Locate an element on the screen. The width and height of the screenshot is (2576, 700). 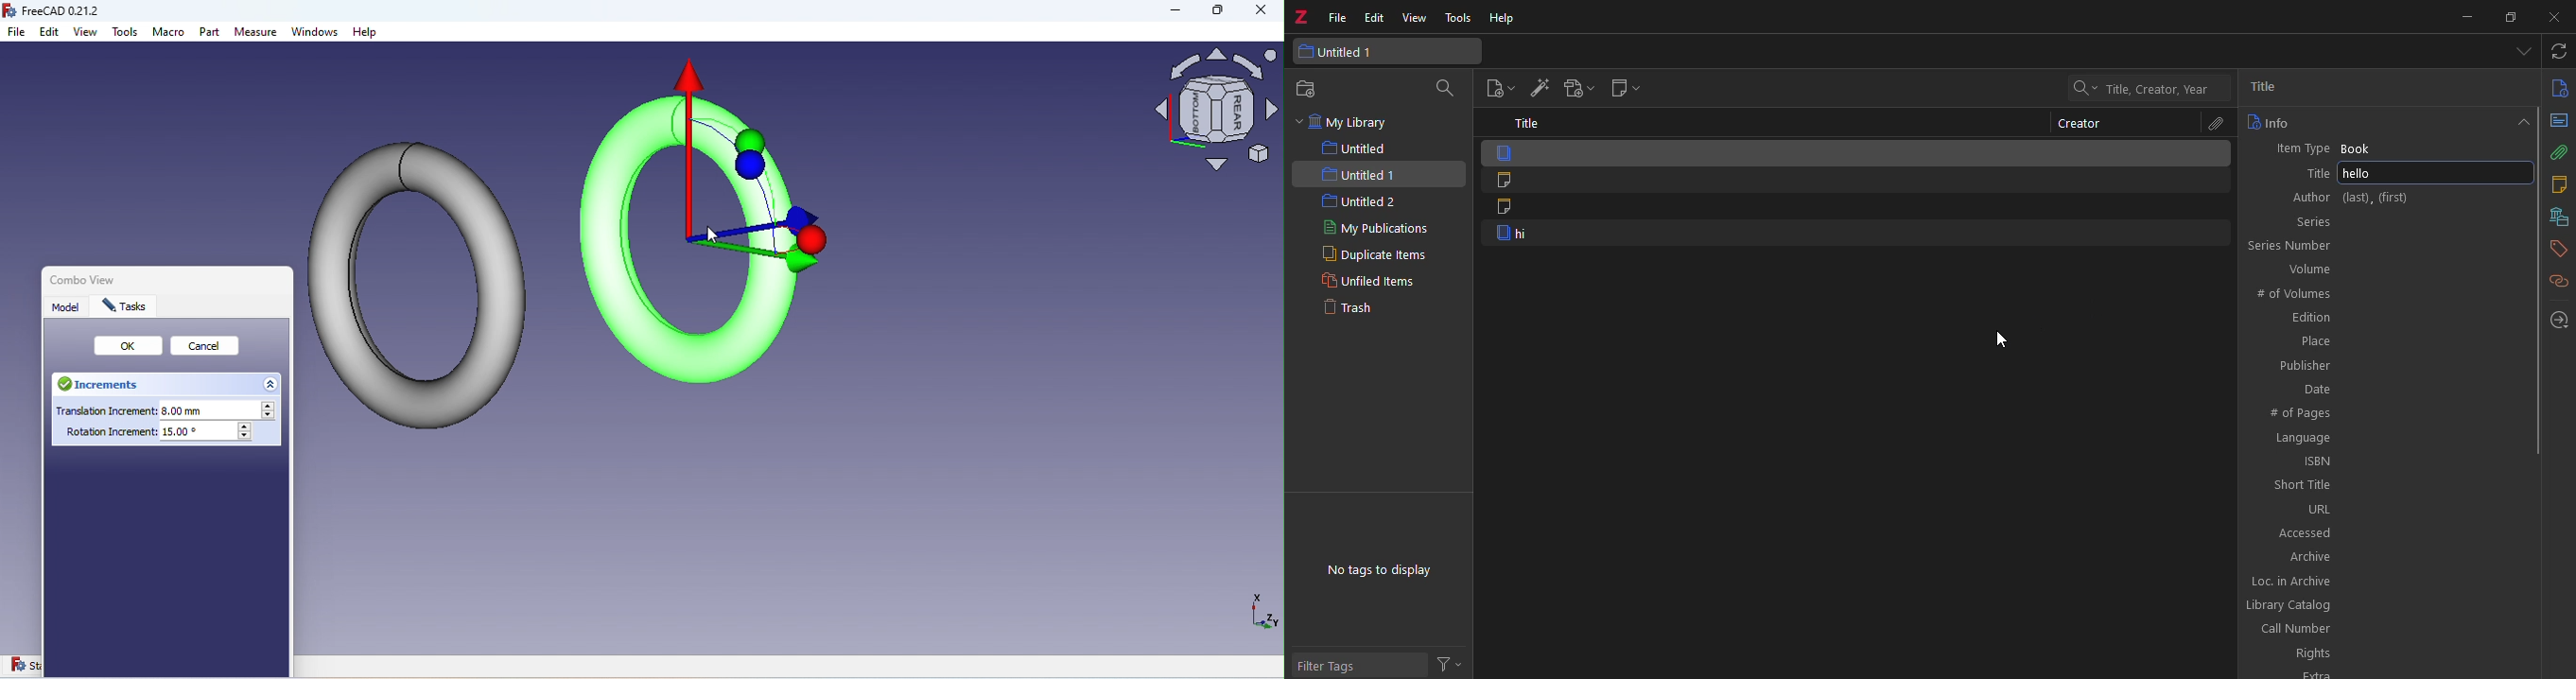
Macro is located at coordinates (169, 35).